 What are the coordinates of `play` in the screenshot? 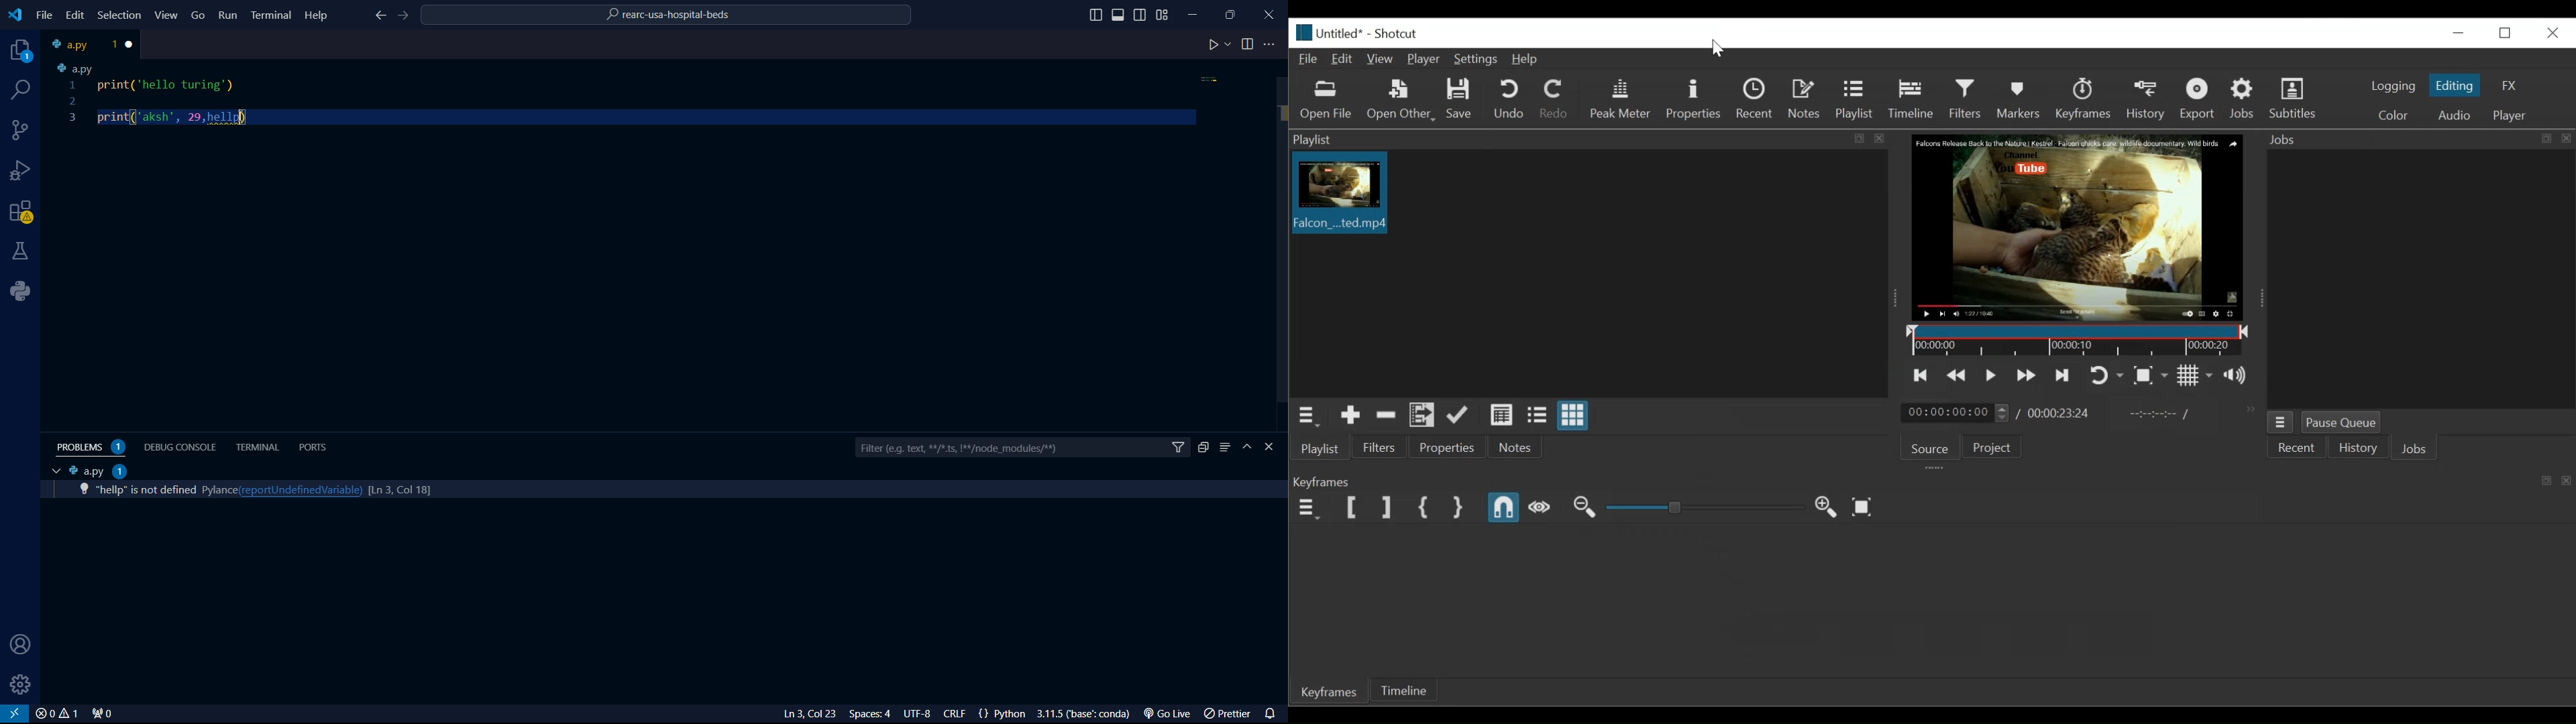 It's located at (1219, 46).